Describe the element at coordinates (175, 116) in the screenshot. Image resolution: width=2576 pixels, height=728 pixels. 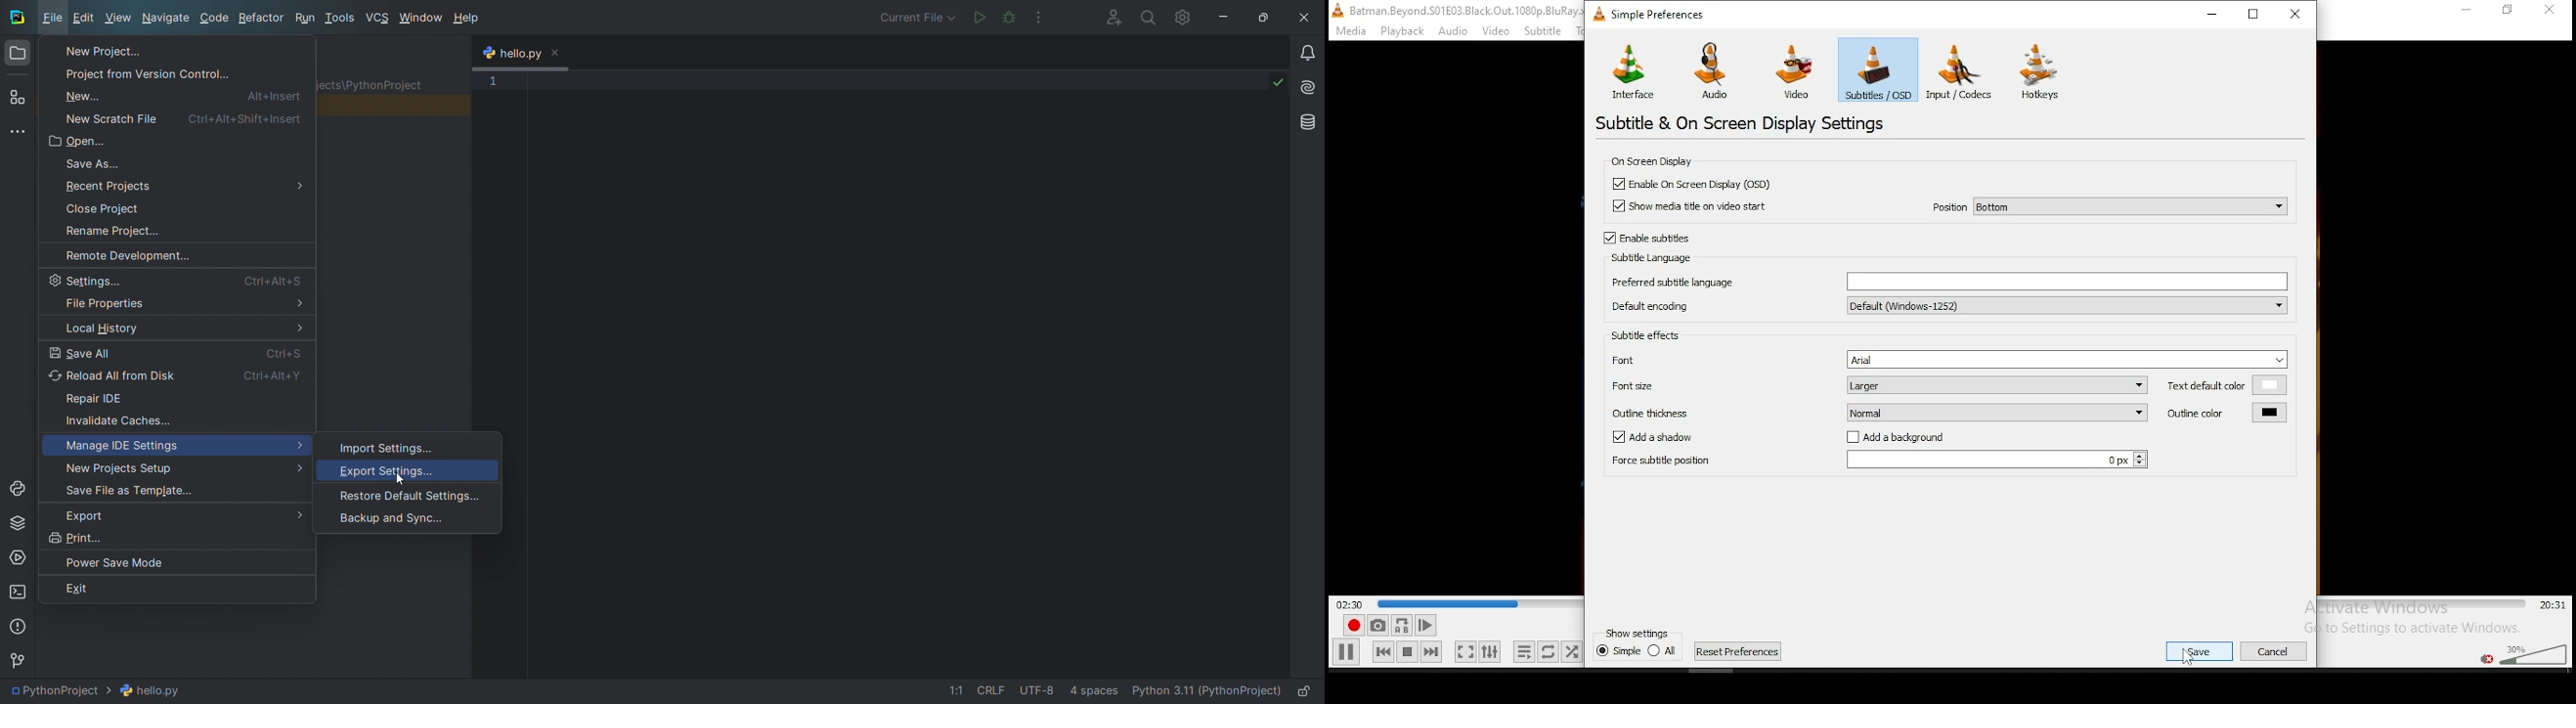
I see `new file` at that location.